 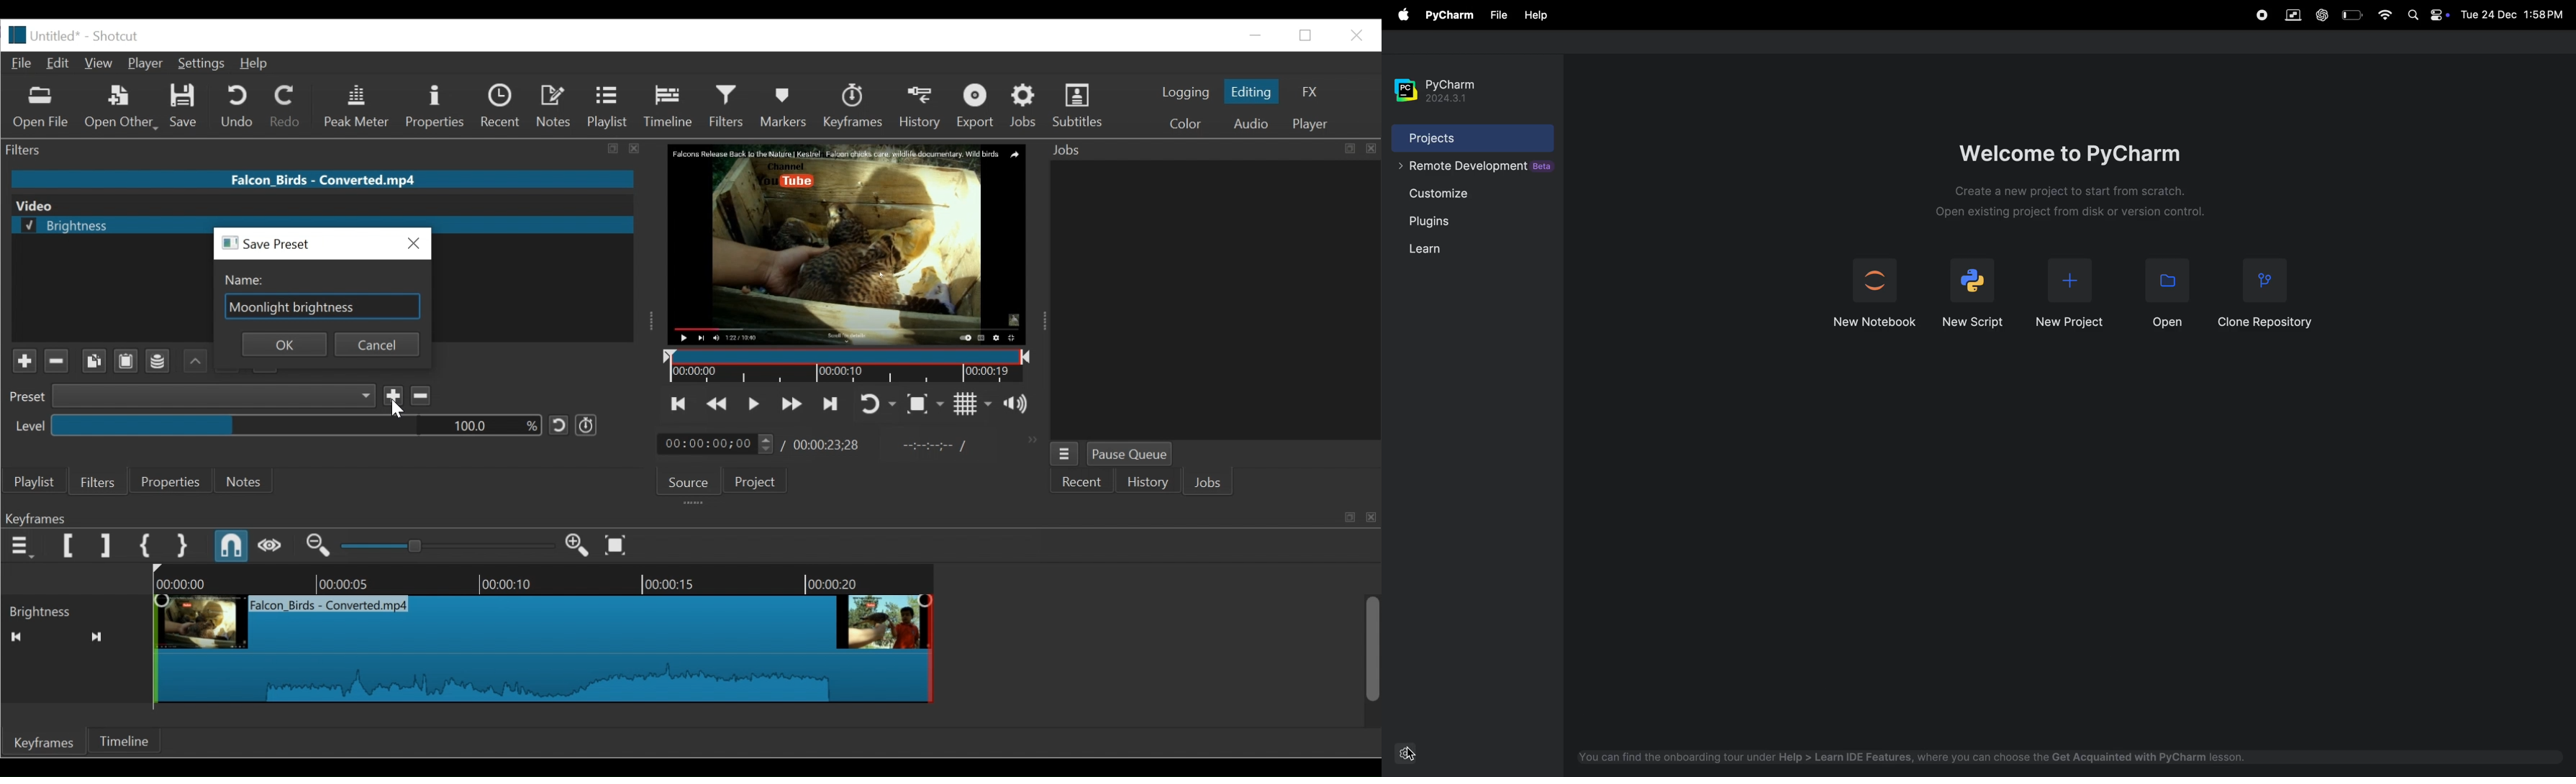 I want to click on cancel, so click(x=378, y=345).